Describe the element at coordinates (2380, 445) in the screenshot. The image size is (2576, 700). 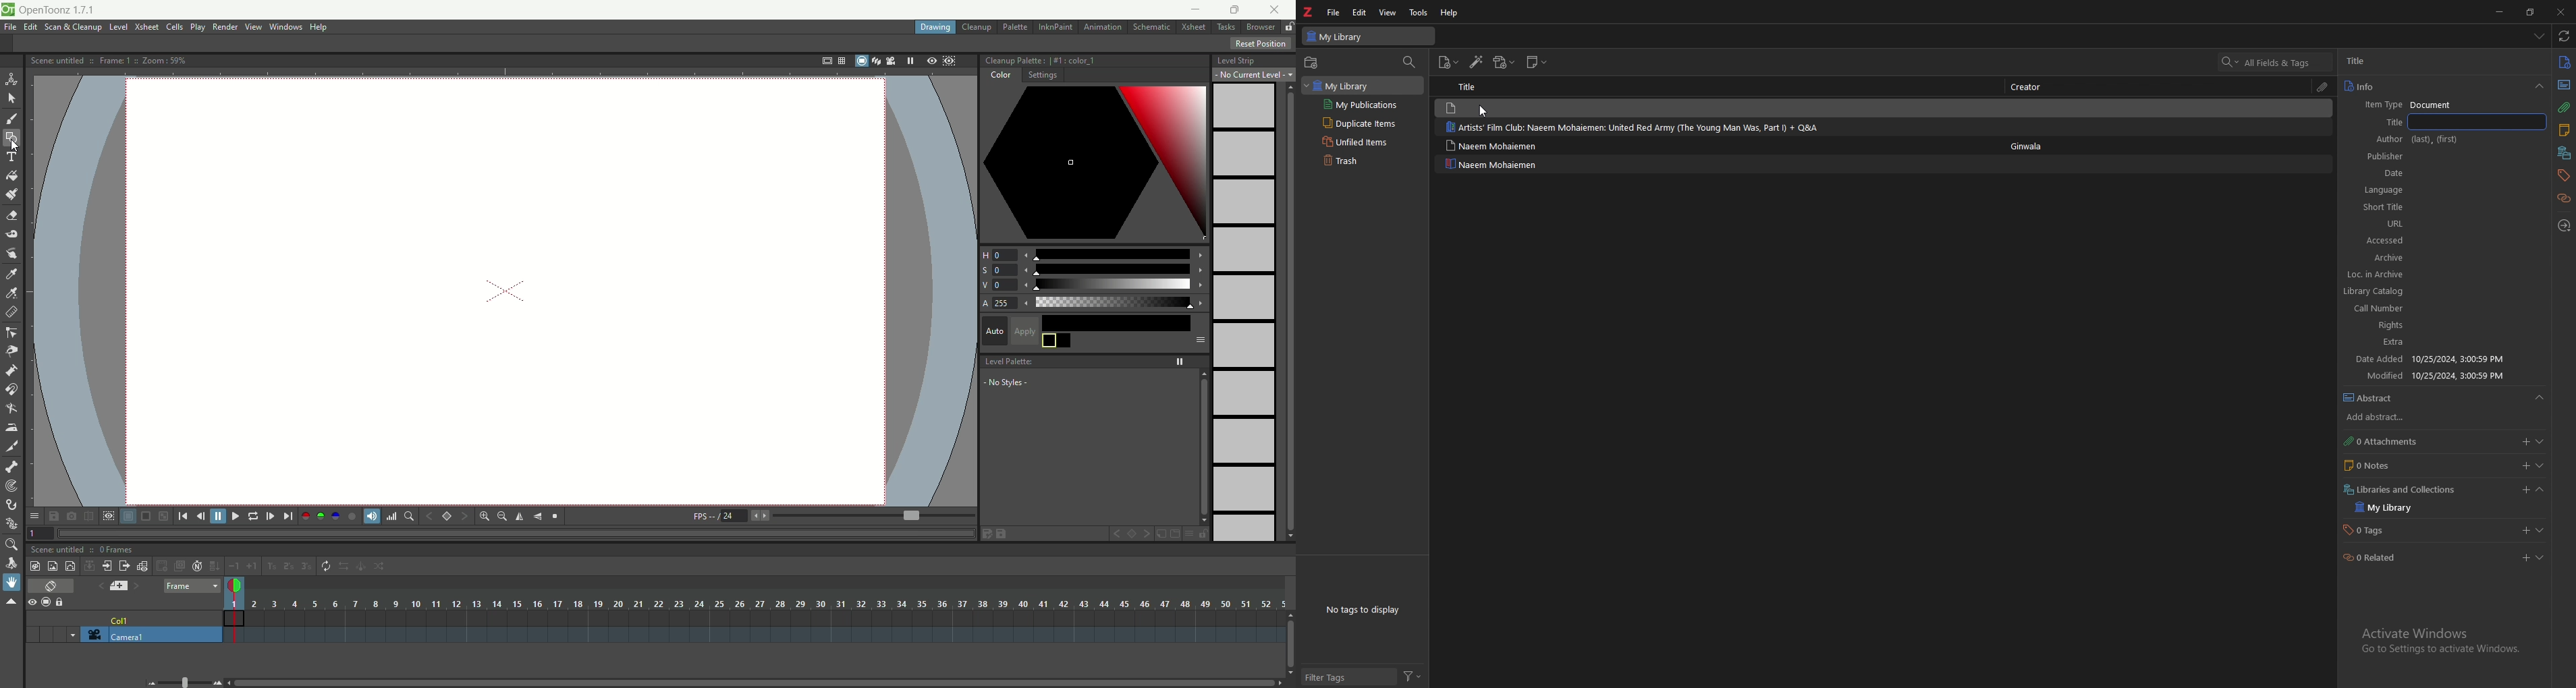
I see `library catalog` at that location.